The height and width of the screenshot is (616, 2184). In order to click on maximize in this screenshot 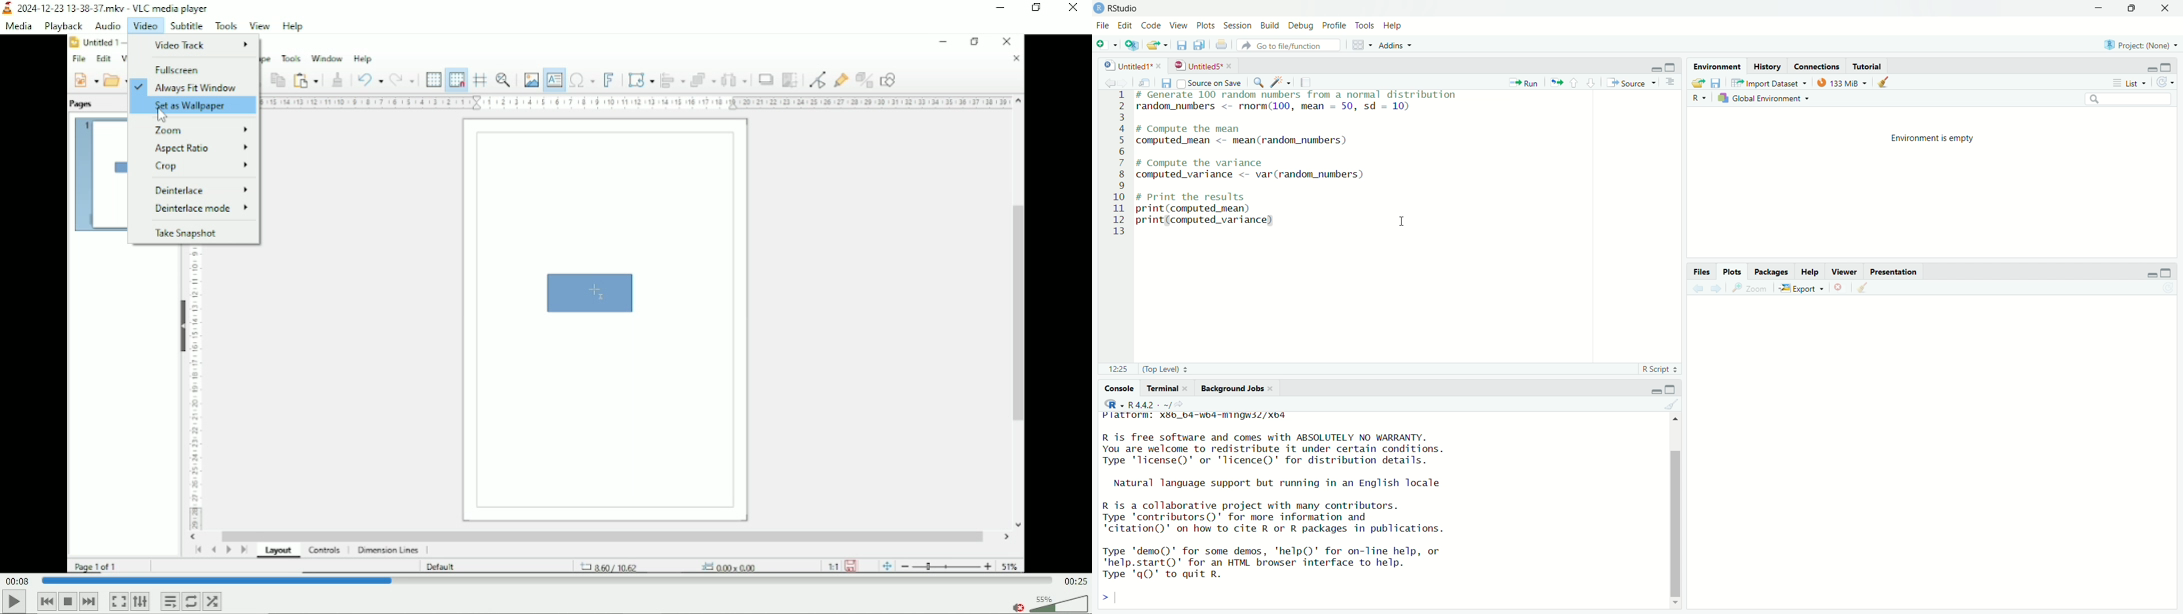, I will do `click(2172, 67)`.